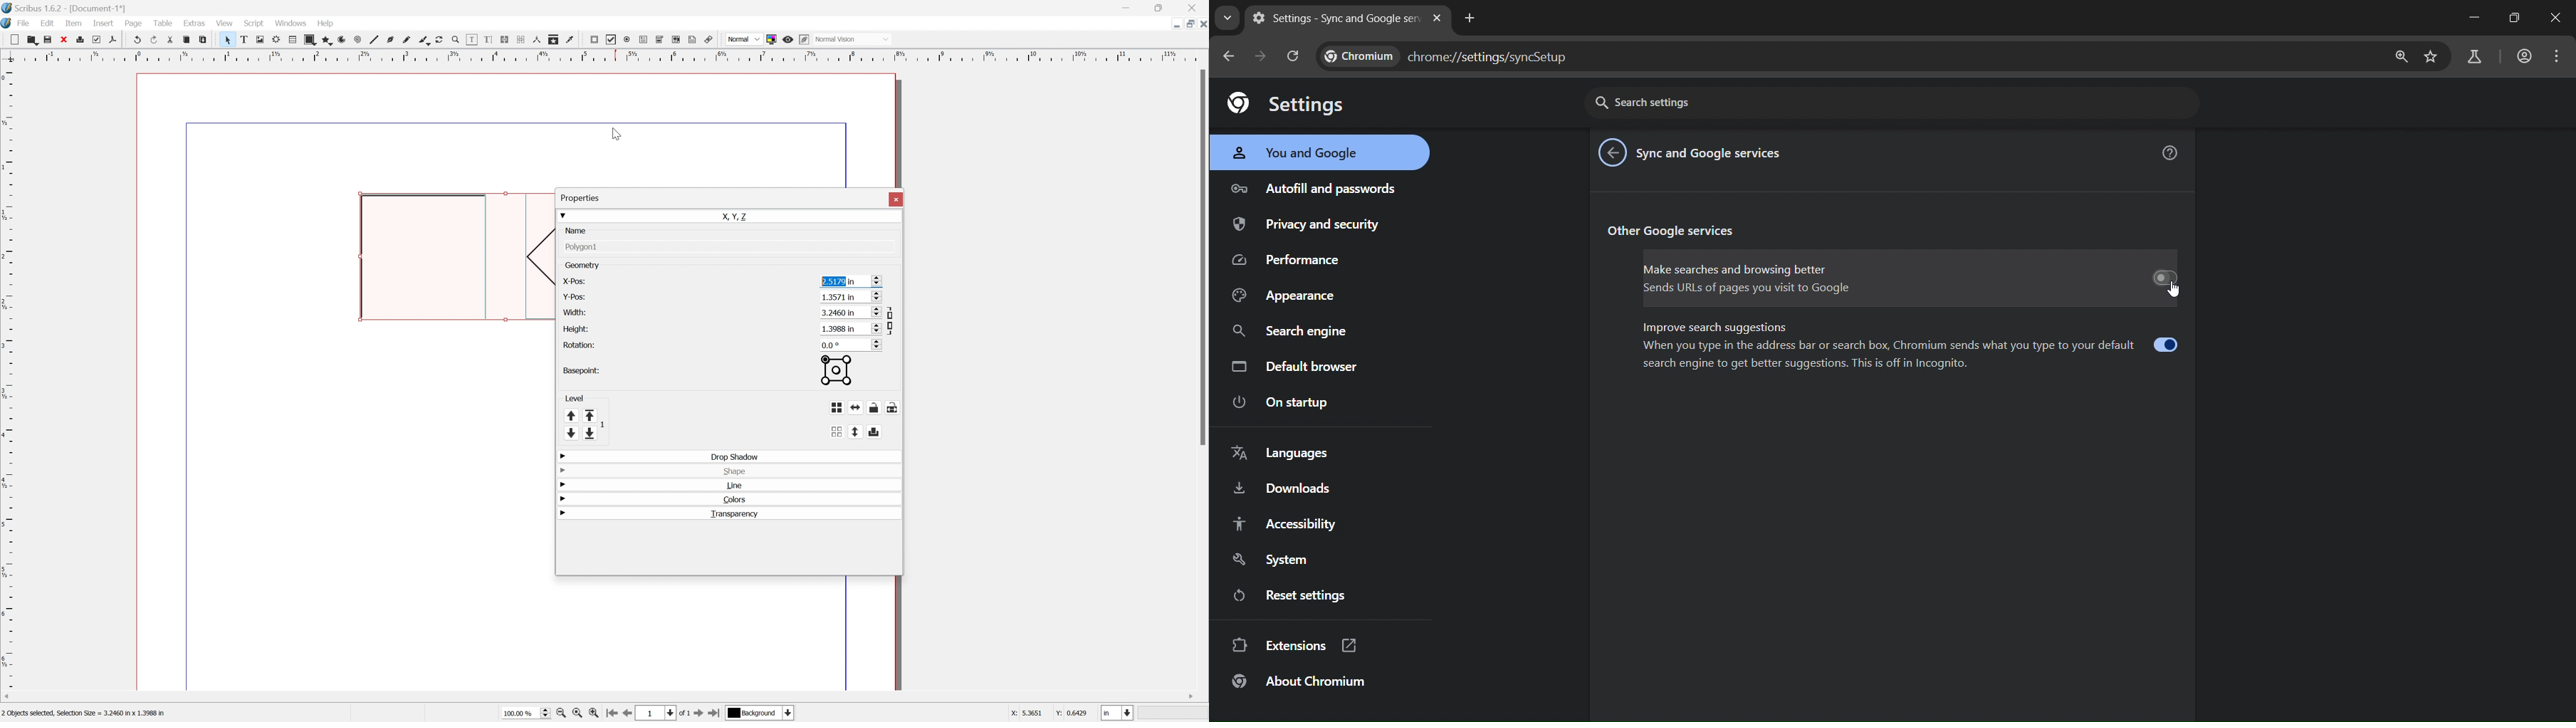  I want to click on pdf checkbox, so click(610, 40).